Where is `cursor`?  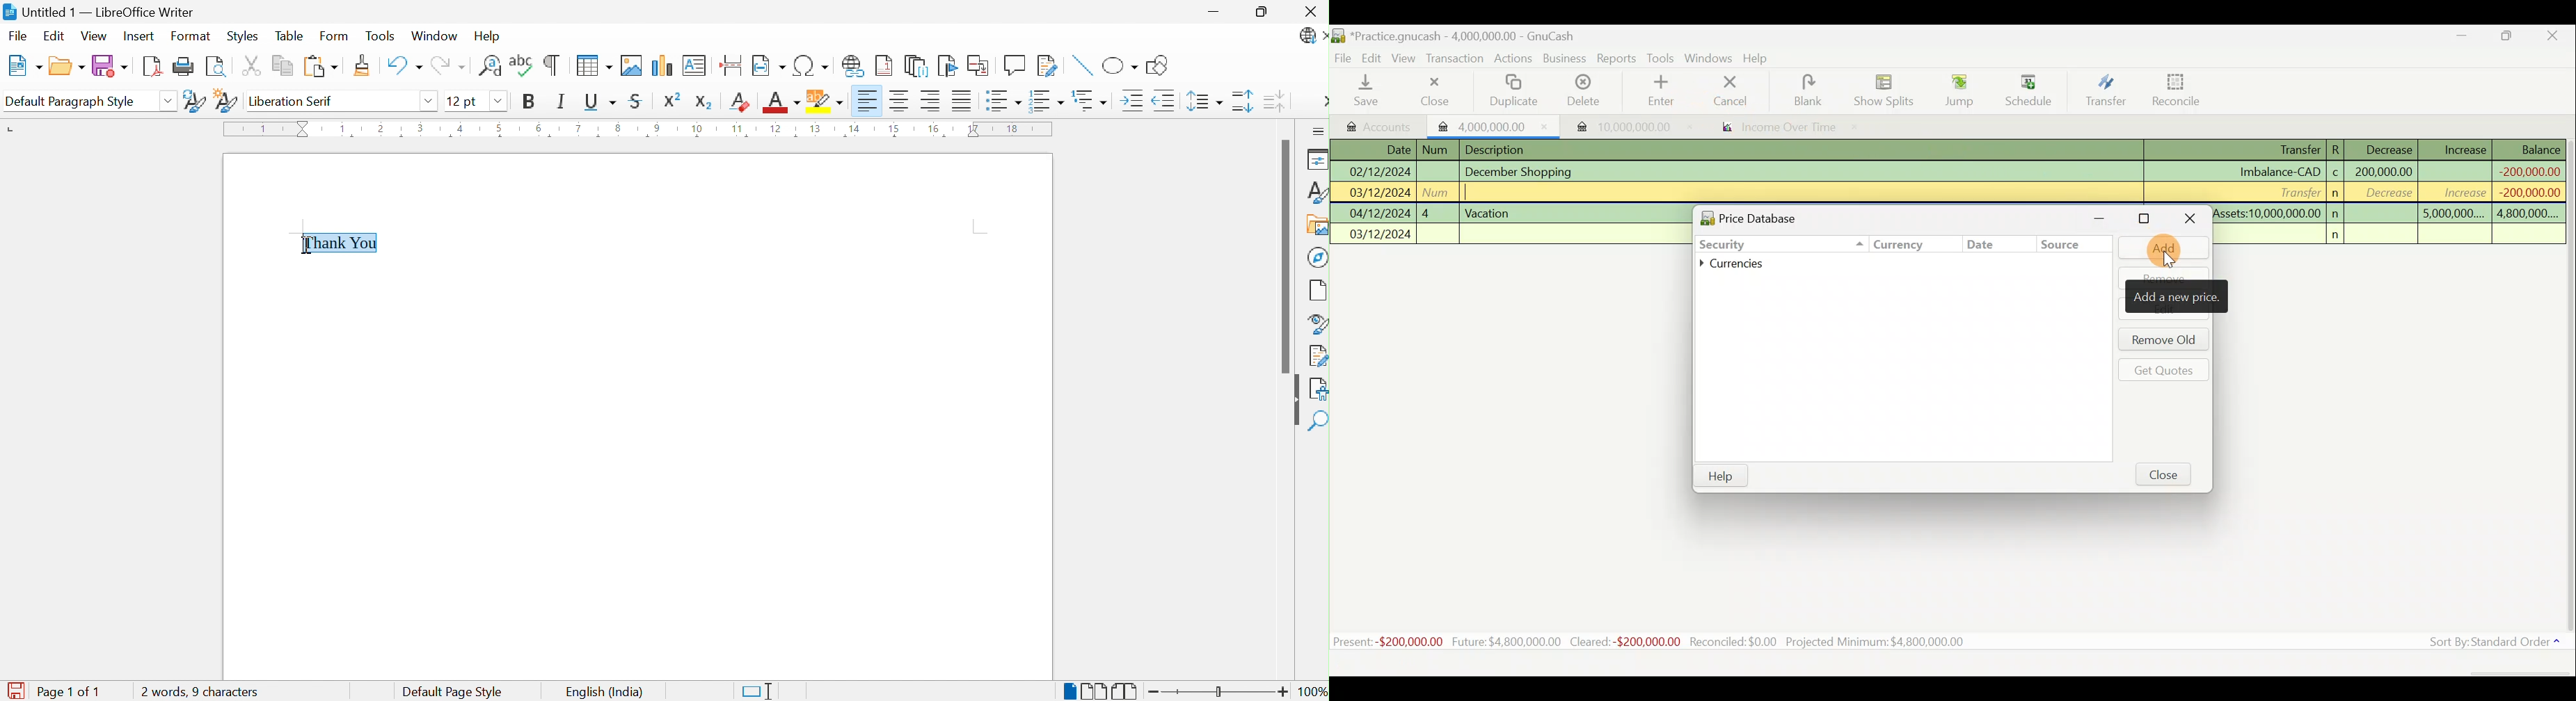
cursor is located at coordinates (2167, 260).